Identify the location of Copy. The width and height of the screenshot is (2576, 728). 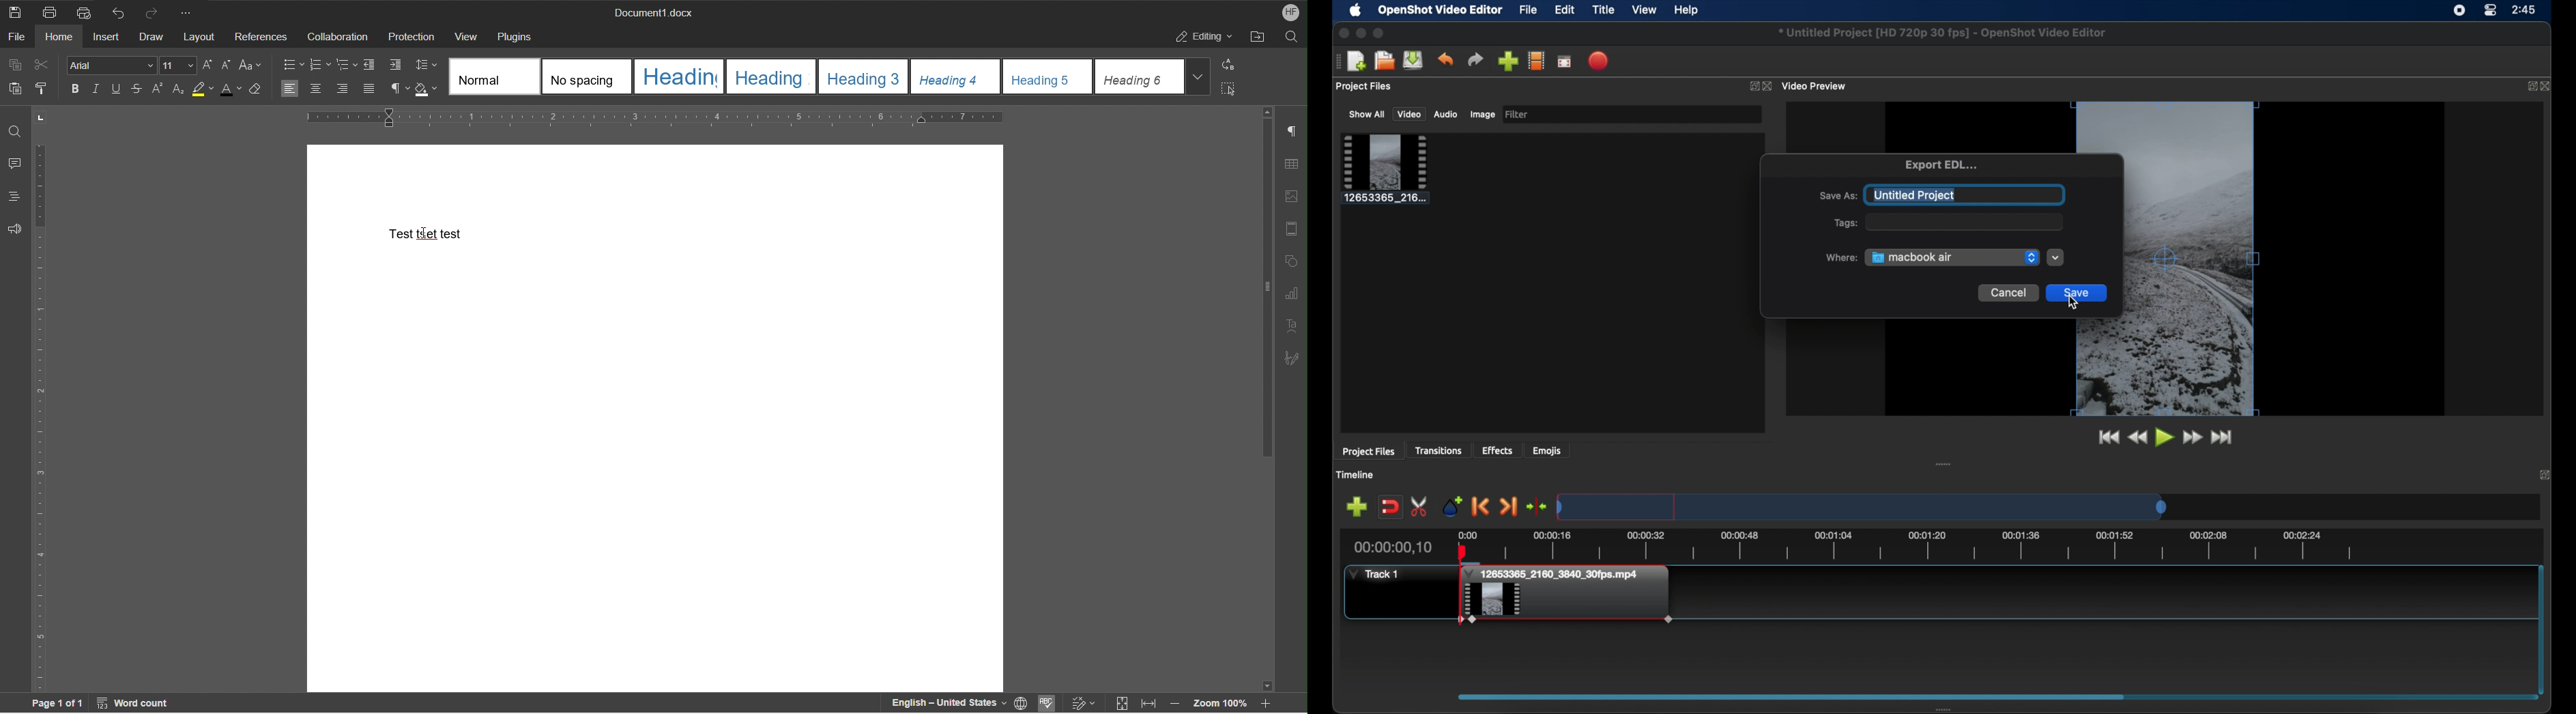
(17, 65).